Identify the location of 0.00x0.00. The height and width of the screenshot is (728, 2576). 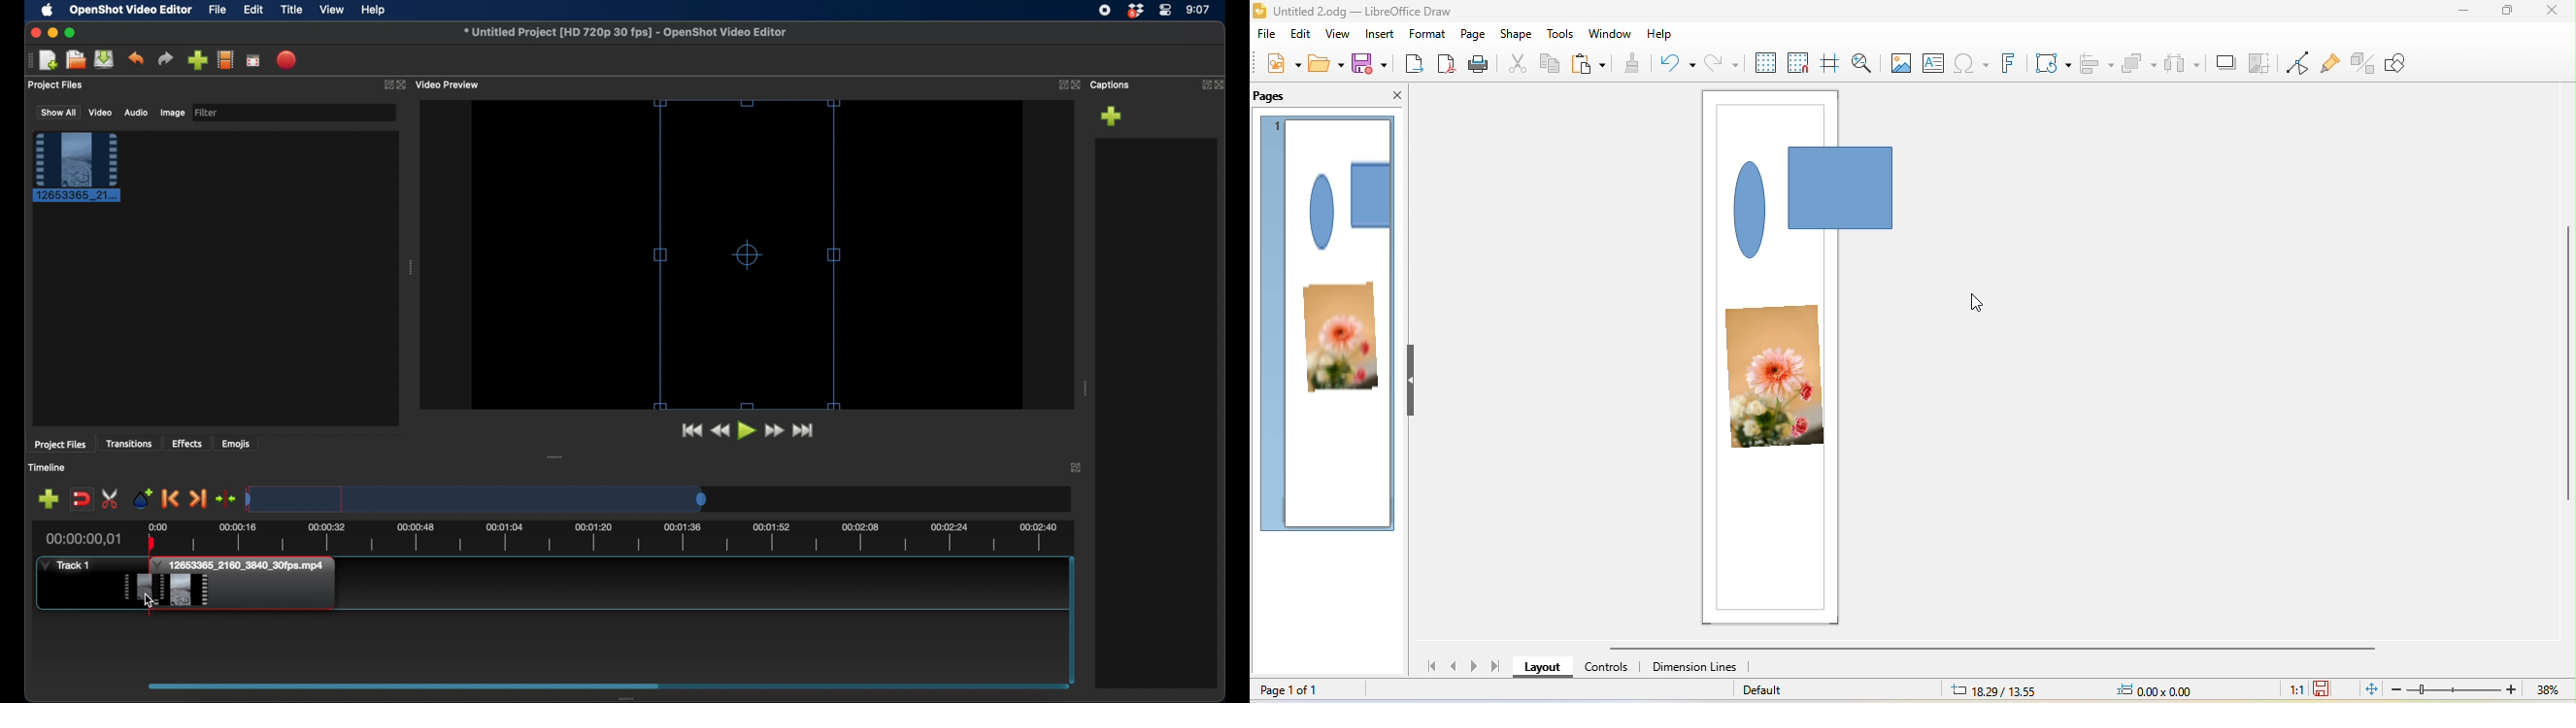
(2168, 691).